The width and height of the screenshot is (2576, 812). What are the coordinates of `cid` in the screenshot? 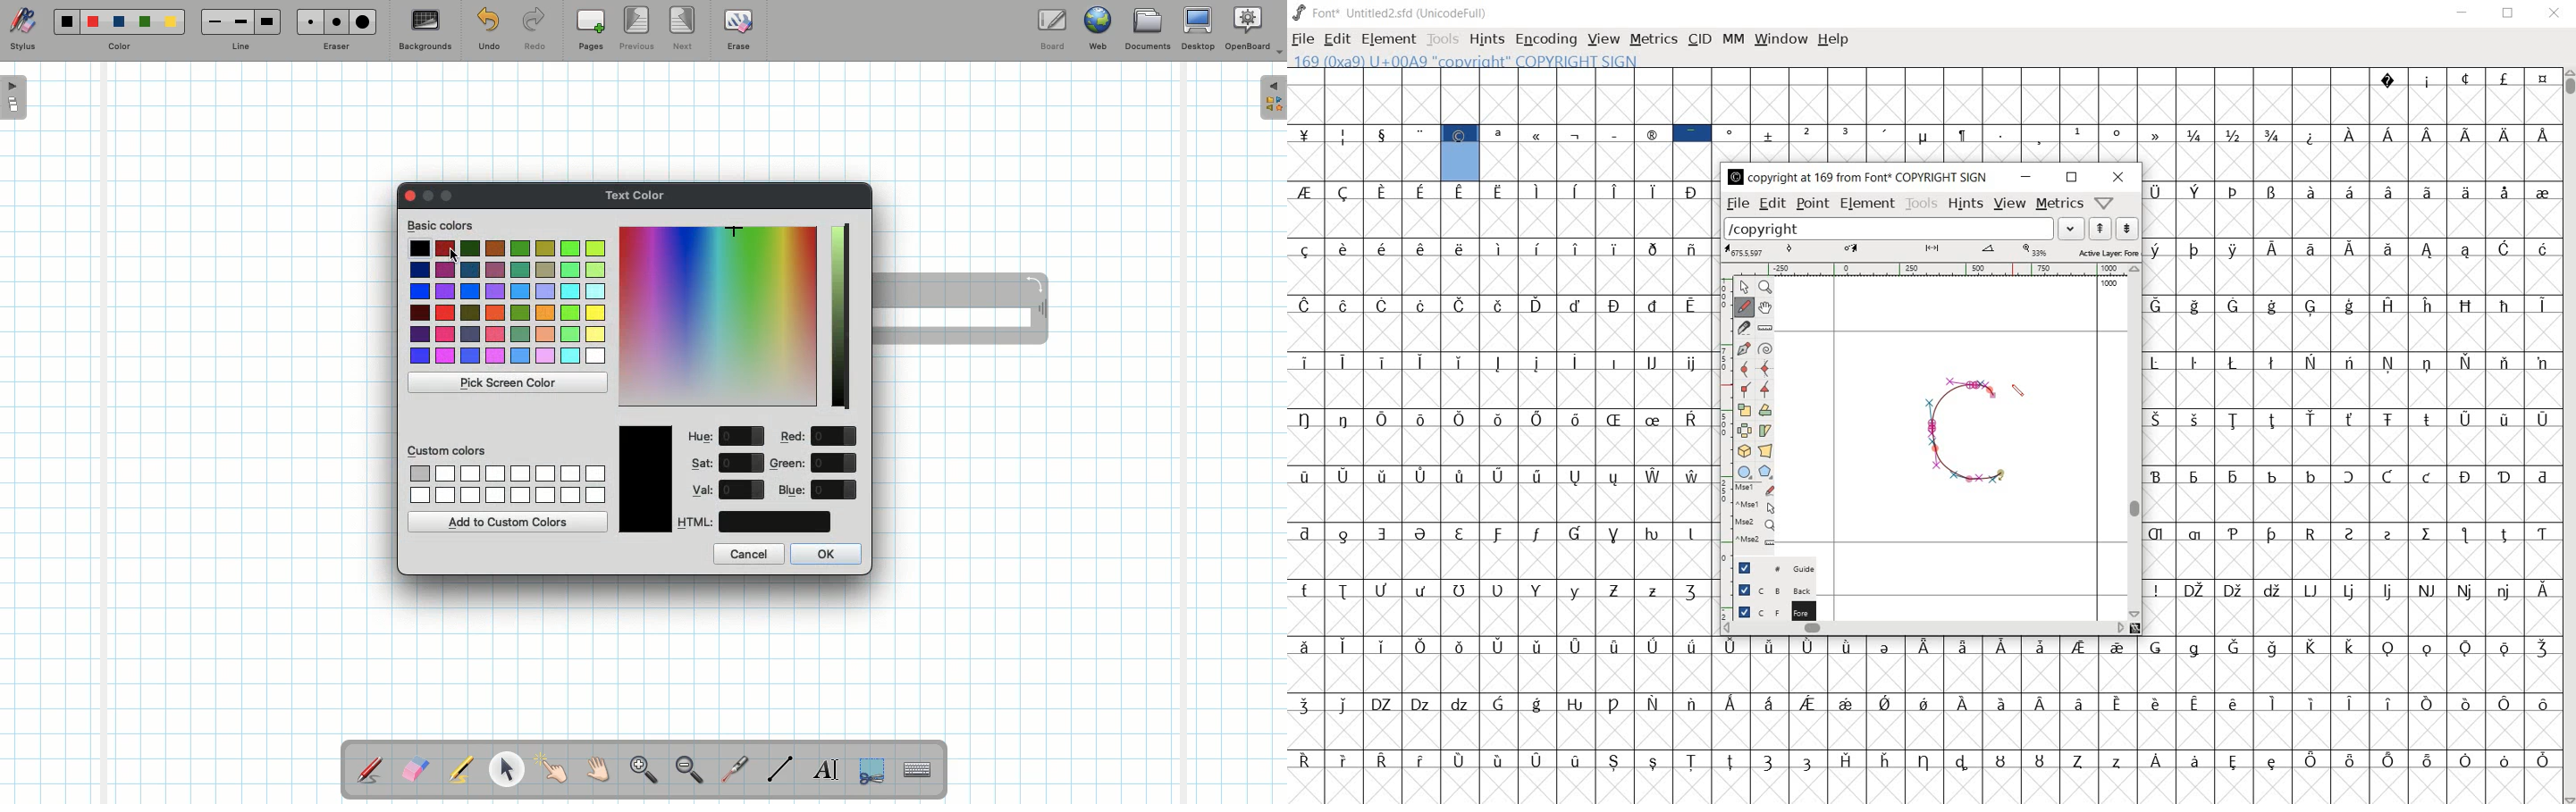 It's located at (1699, 40).